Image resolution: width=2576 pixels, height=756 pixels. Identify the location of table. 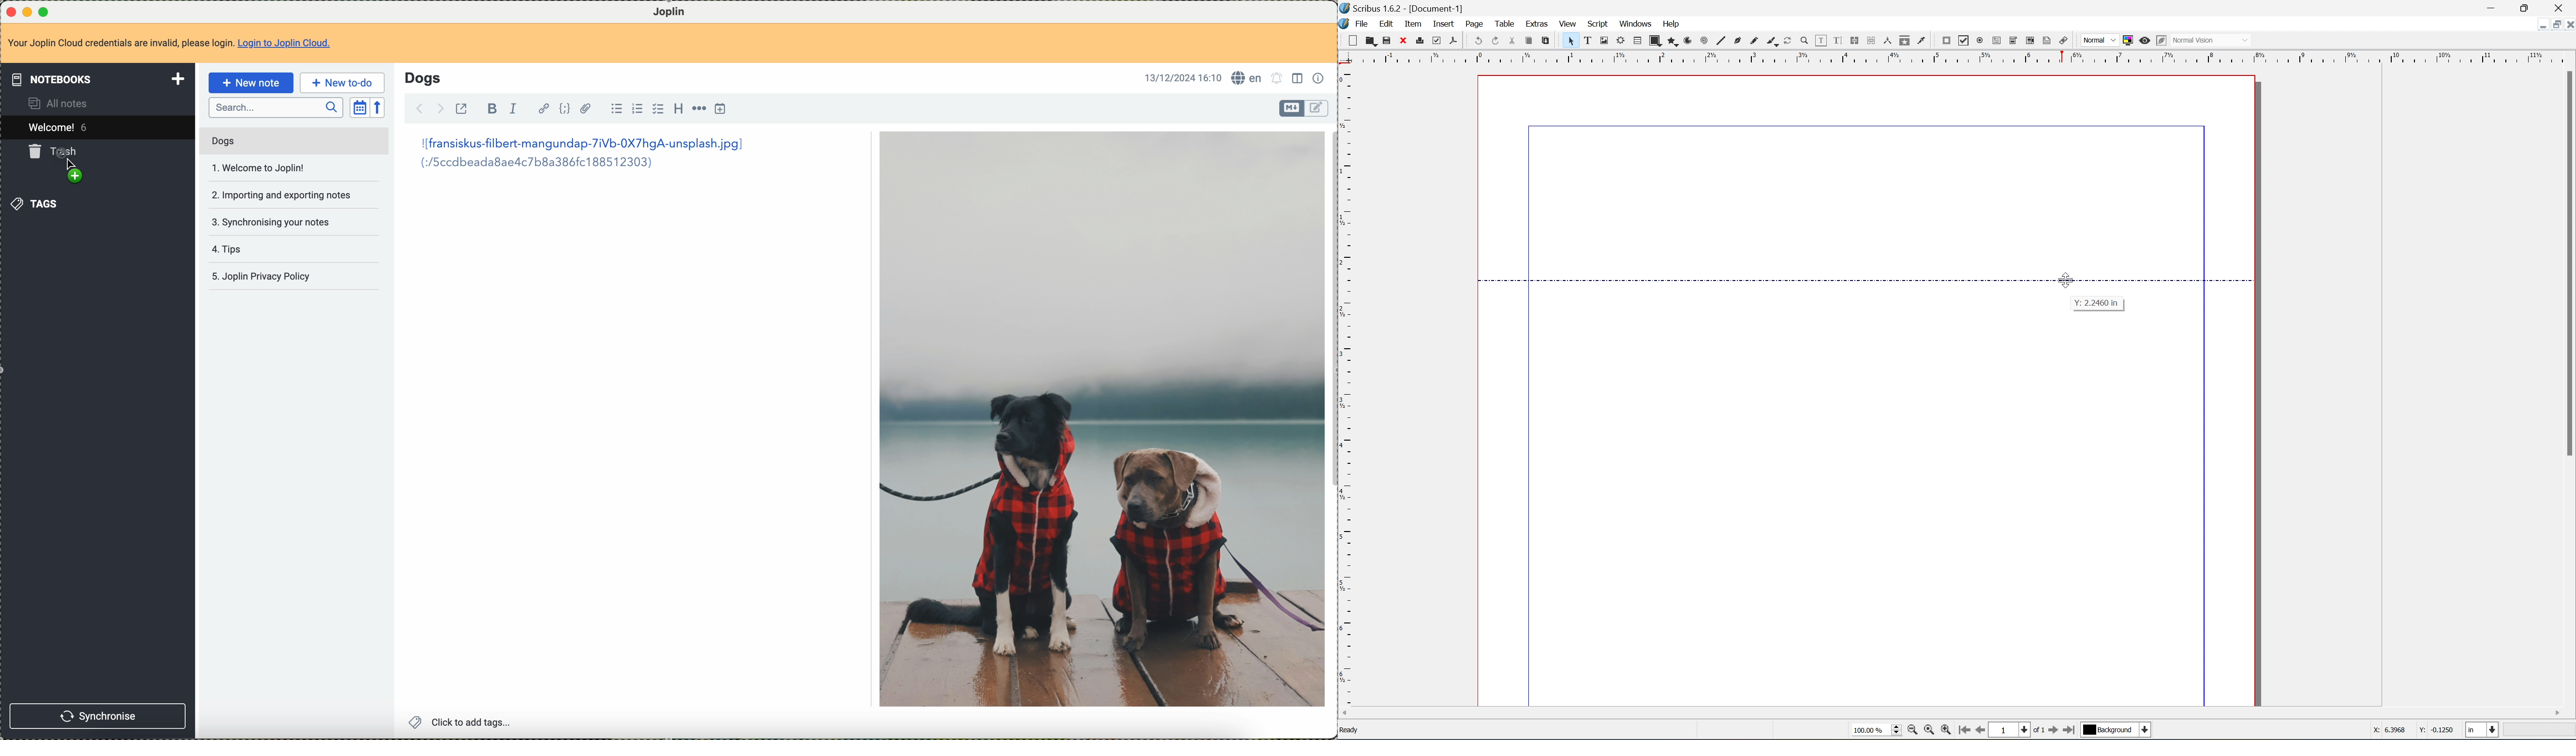
(1637, 42).